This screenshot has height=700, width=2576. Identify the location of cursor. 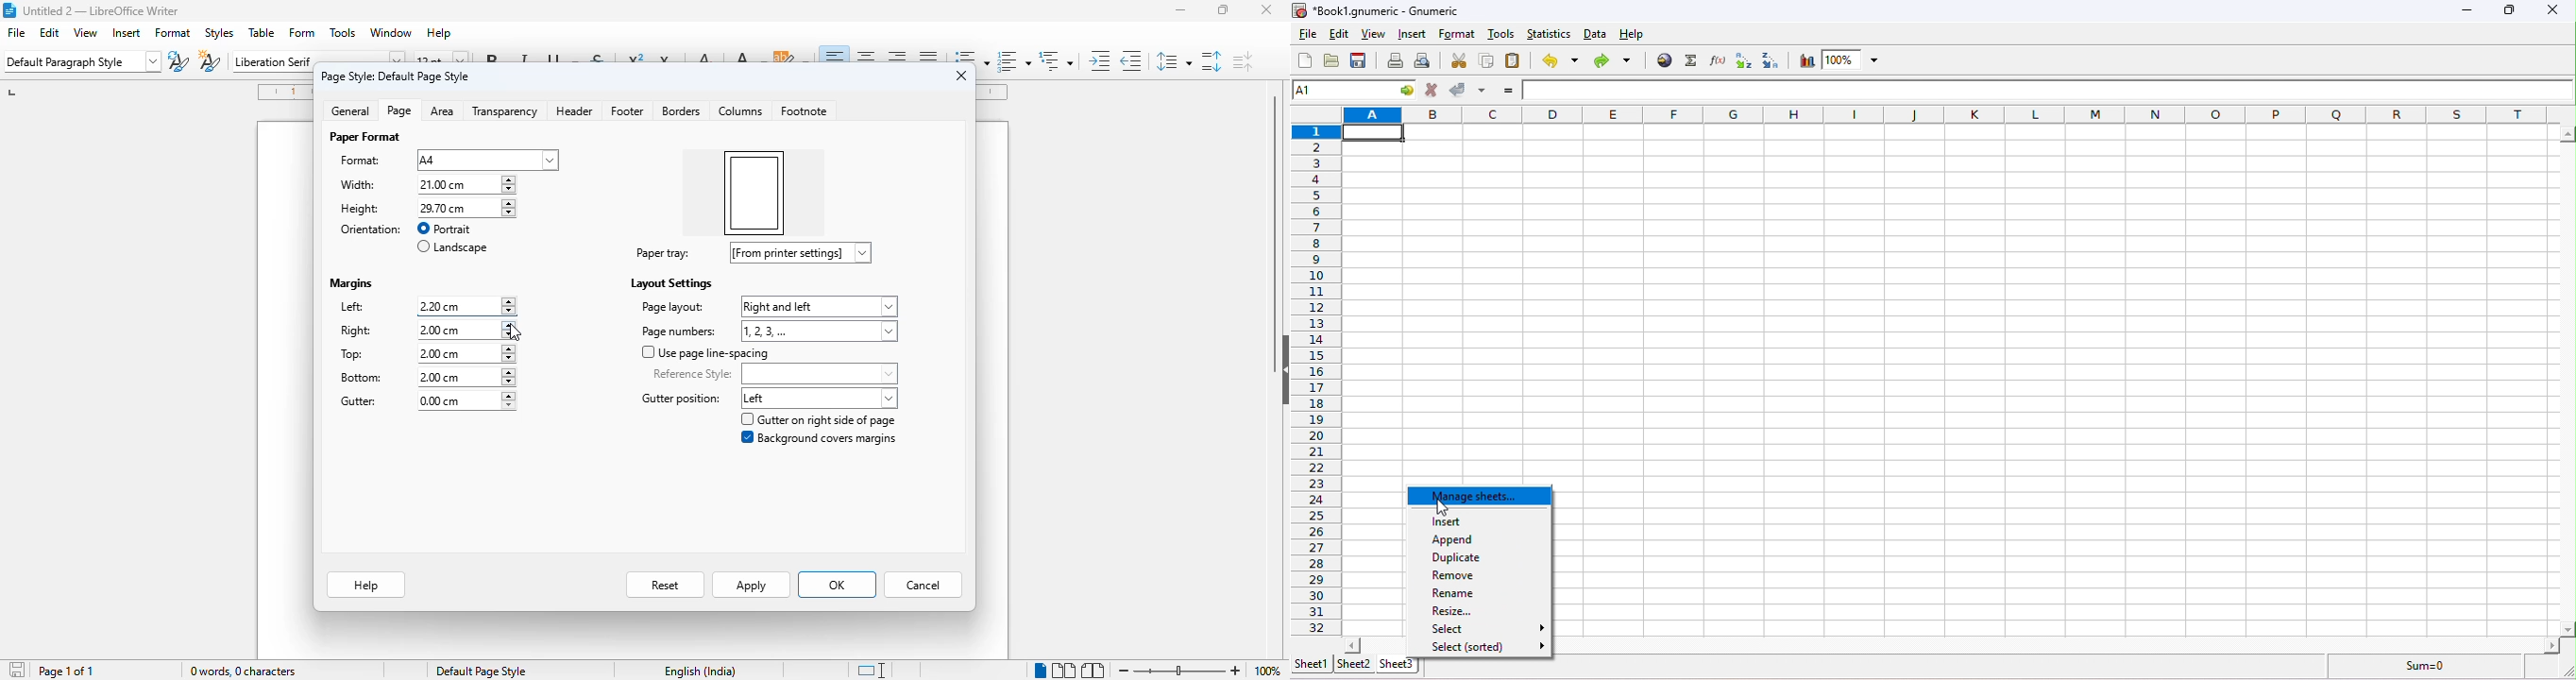
(517, 332).